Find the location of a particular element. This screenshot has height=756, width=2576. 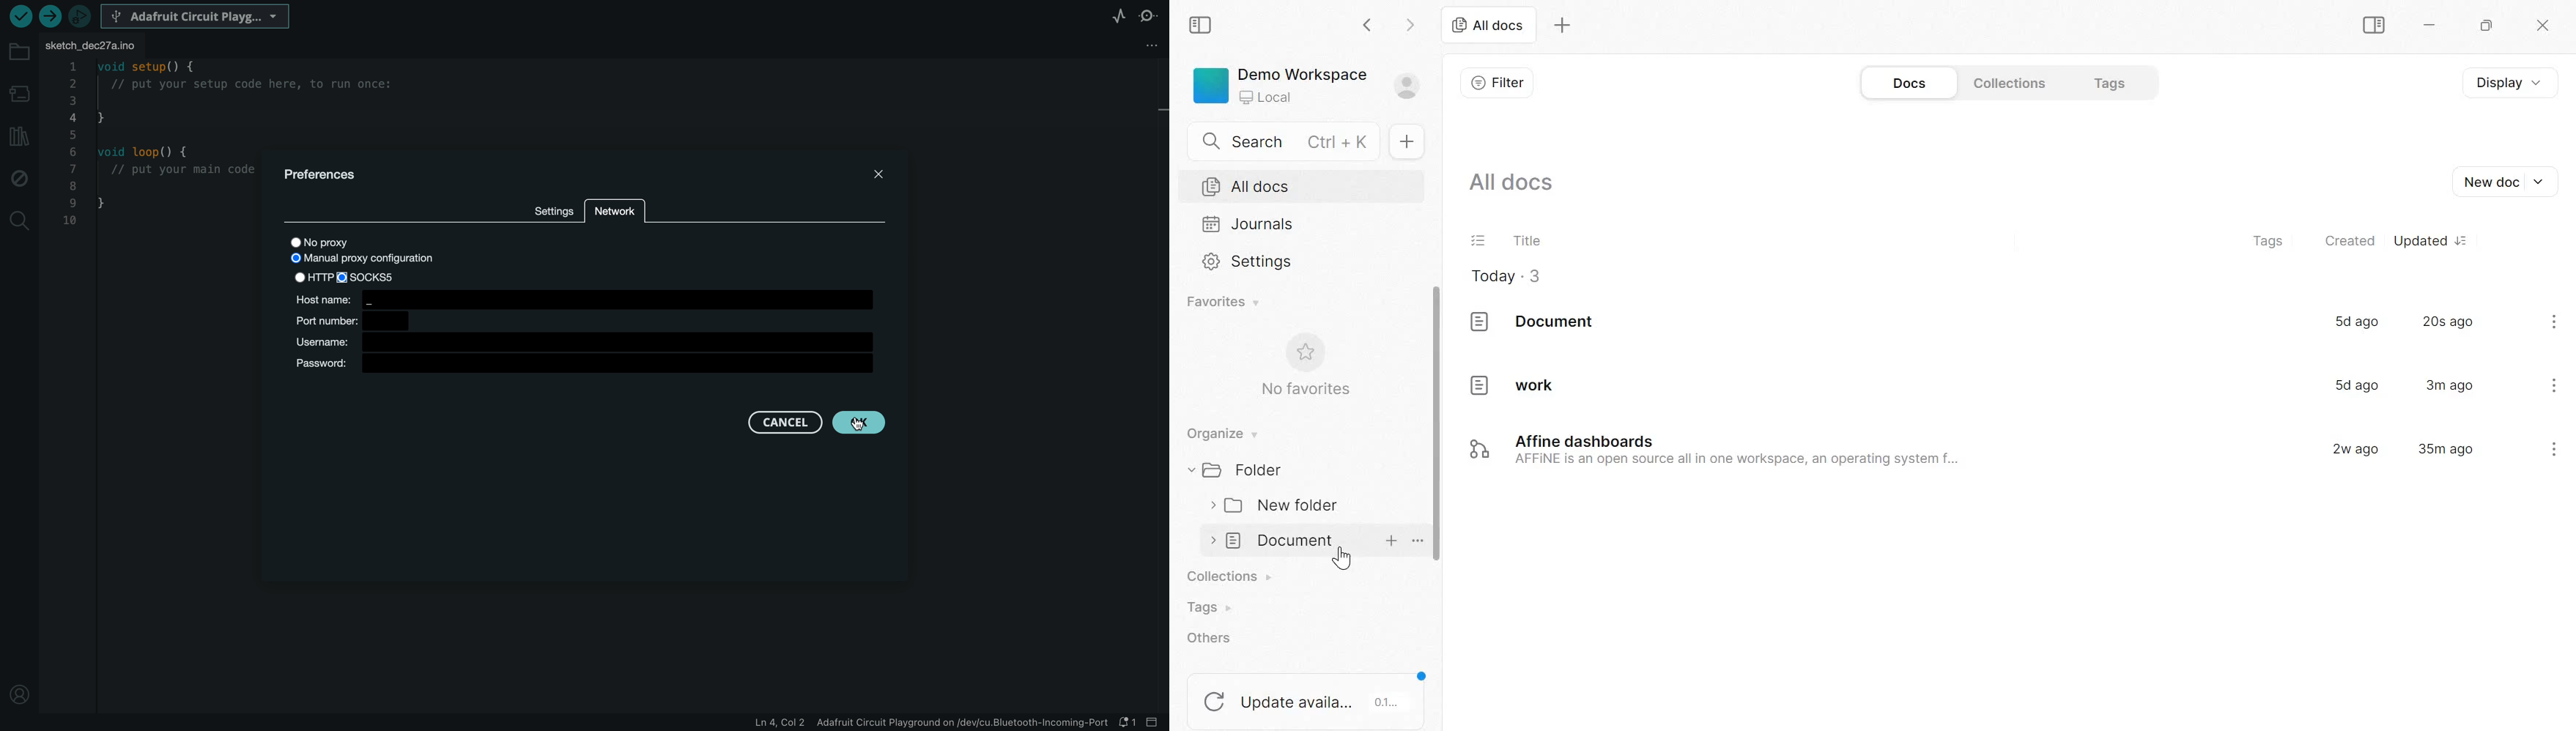

All docs is located at coordinates (1248, 187).